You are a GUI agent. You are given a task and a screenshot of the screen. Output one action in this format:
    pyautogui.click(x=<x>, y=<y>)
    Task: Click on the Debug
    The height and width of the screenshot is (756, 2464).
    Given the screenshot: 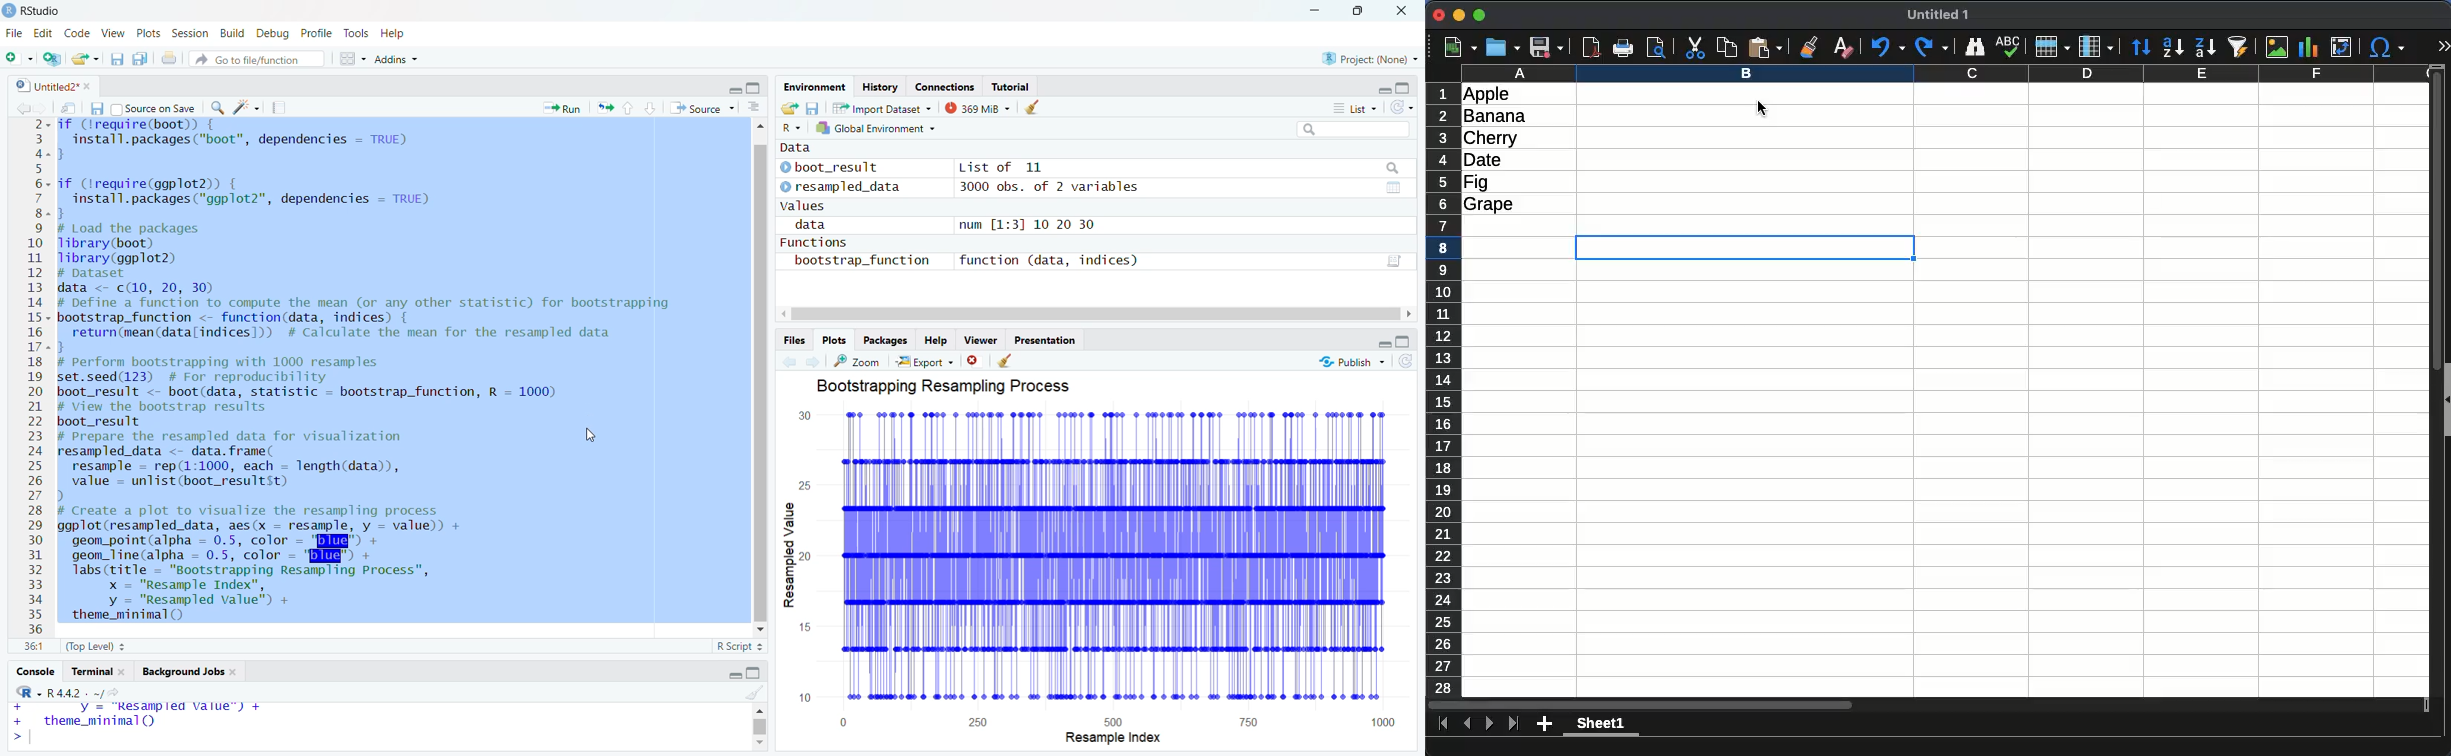 What is the action you would take?
    pyautogui.click(x=270, y=33)
    